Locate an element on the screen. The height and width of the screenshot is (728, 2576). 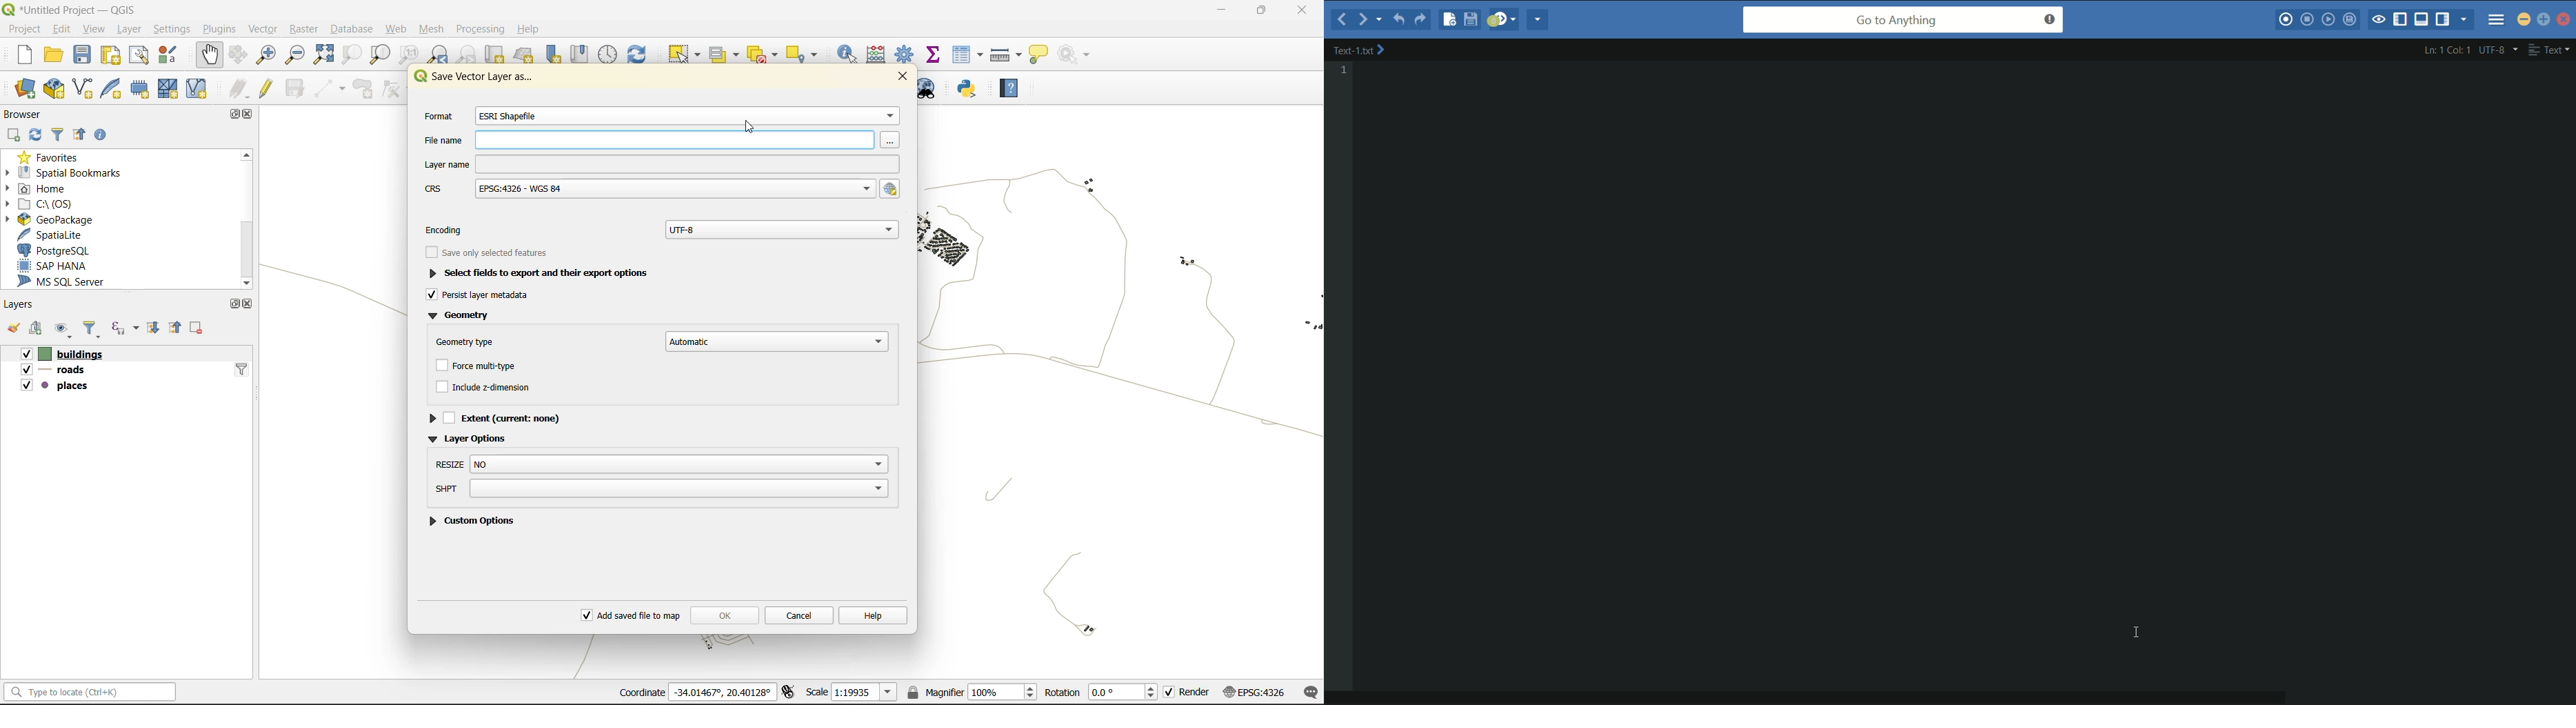
attributes table is located at coordinates (967, 56).